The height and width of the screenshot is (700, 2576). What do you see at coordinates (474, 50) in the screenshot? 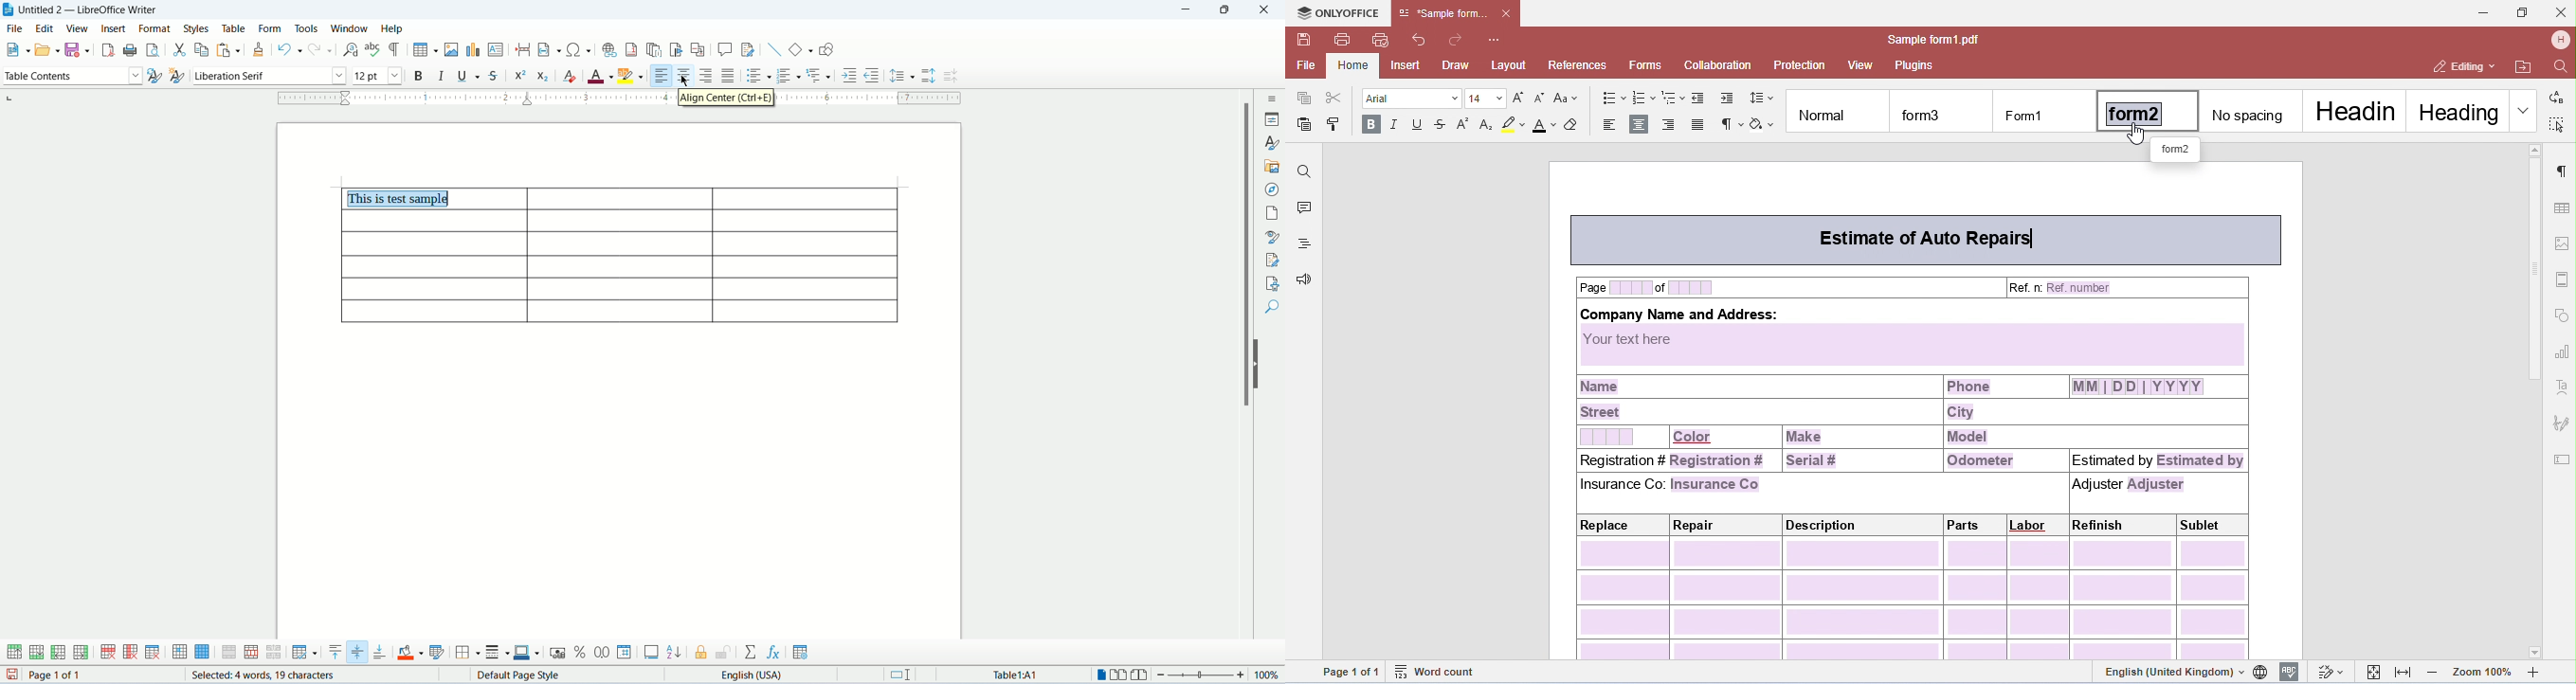
I see `insert chart` at bounding box center [474, 50].